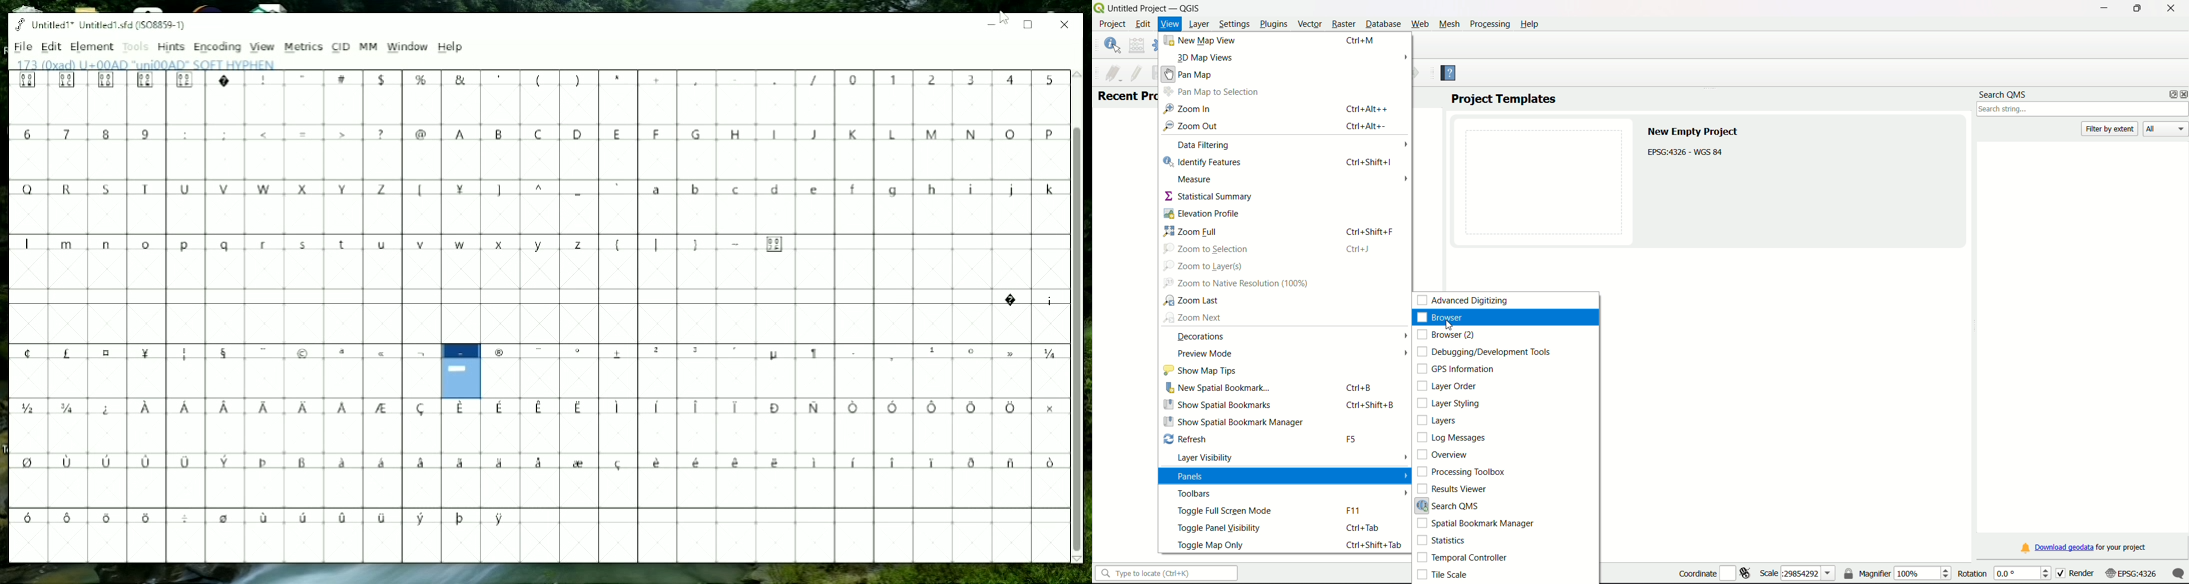 The width and height of the screenshot is (2212, 588). What do you see at coordinates (1218, 529) in the screenshot?
I see `toggle panel visibility` at bounding box center [1218, 529].